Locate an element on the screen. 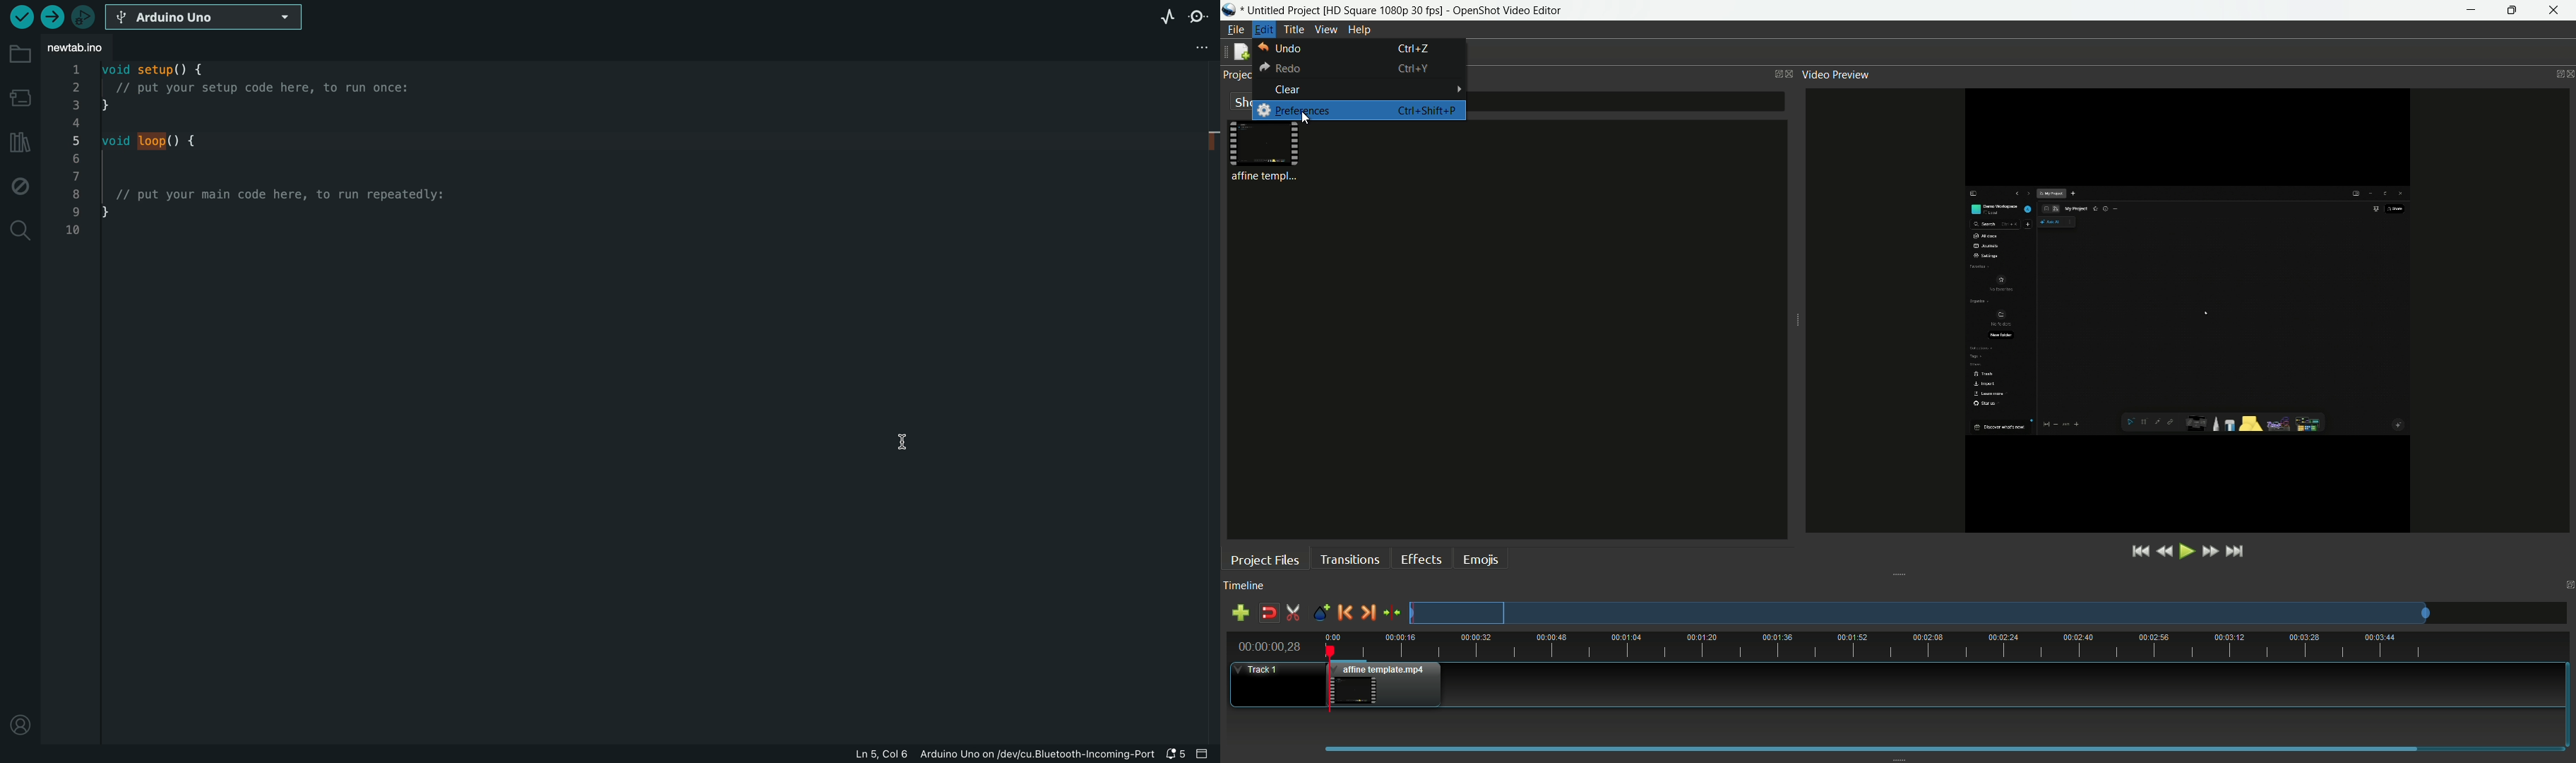  rewind is located at coordinates (2164, 552).